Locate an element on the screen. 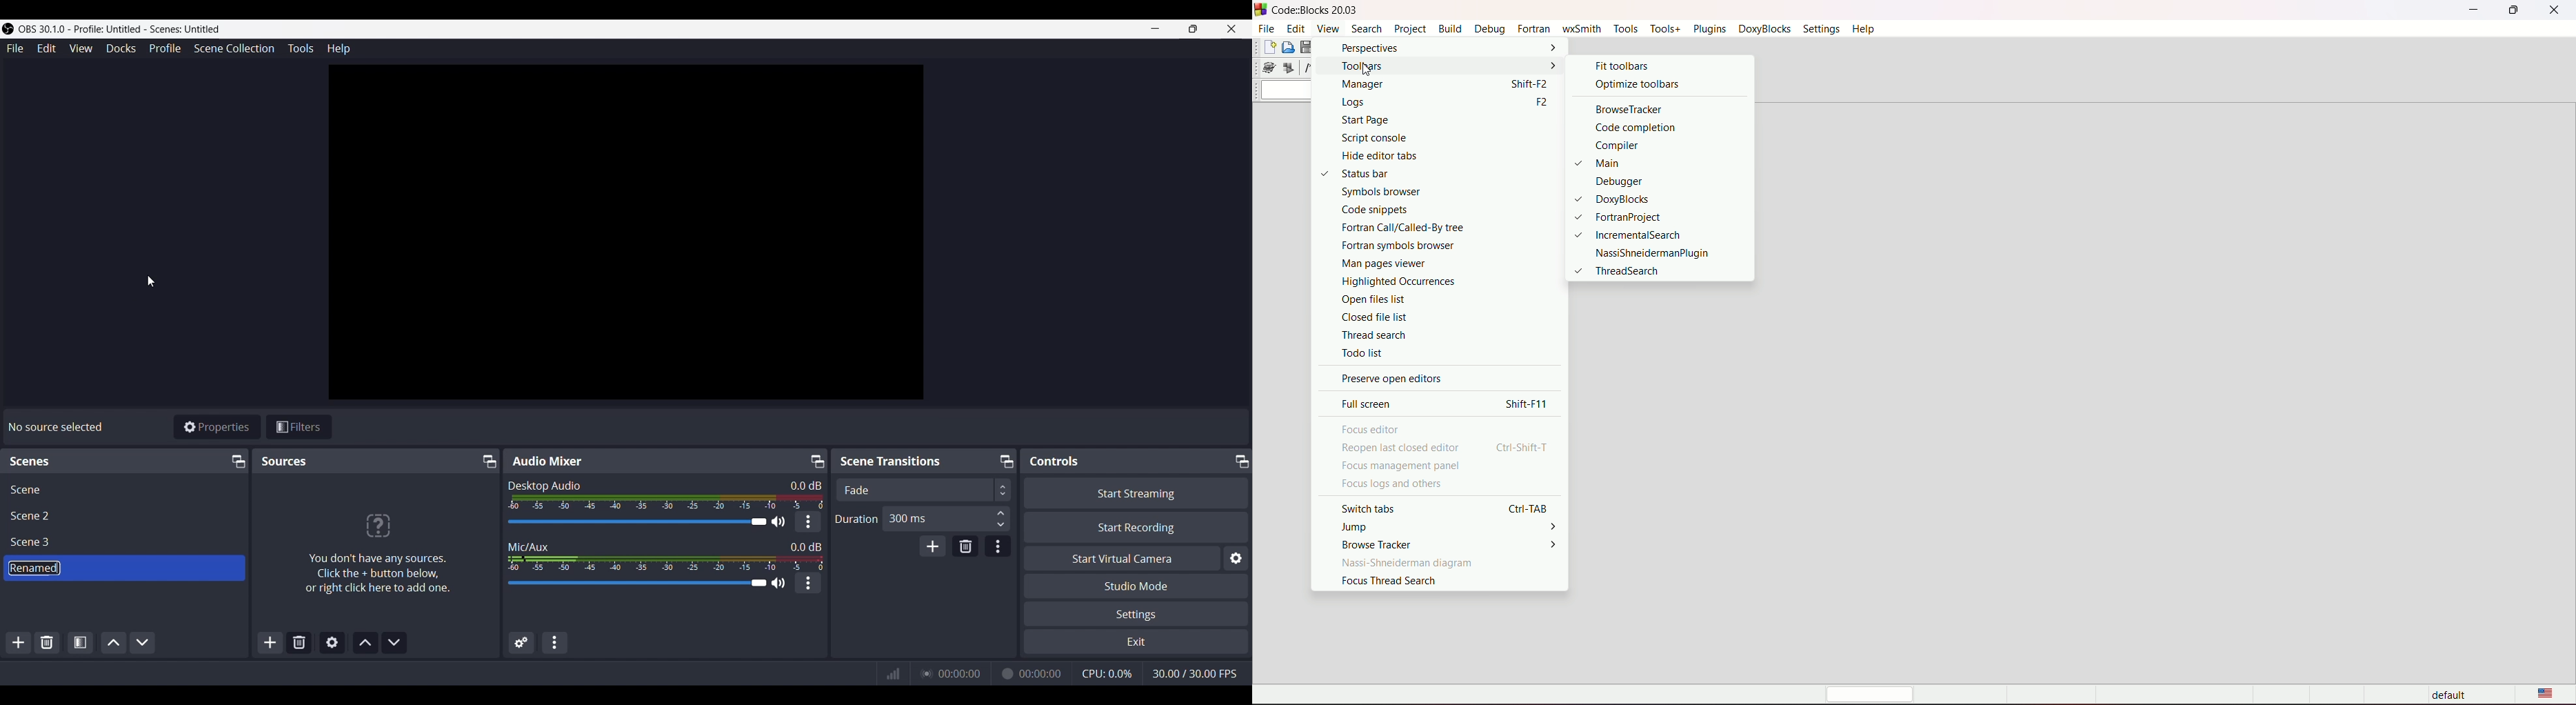 This screenshot has height=728, width=2576. Duration Input is located at coordinates (1001, 518).